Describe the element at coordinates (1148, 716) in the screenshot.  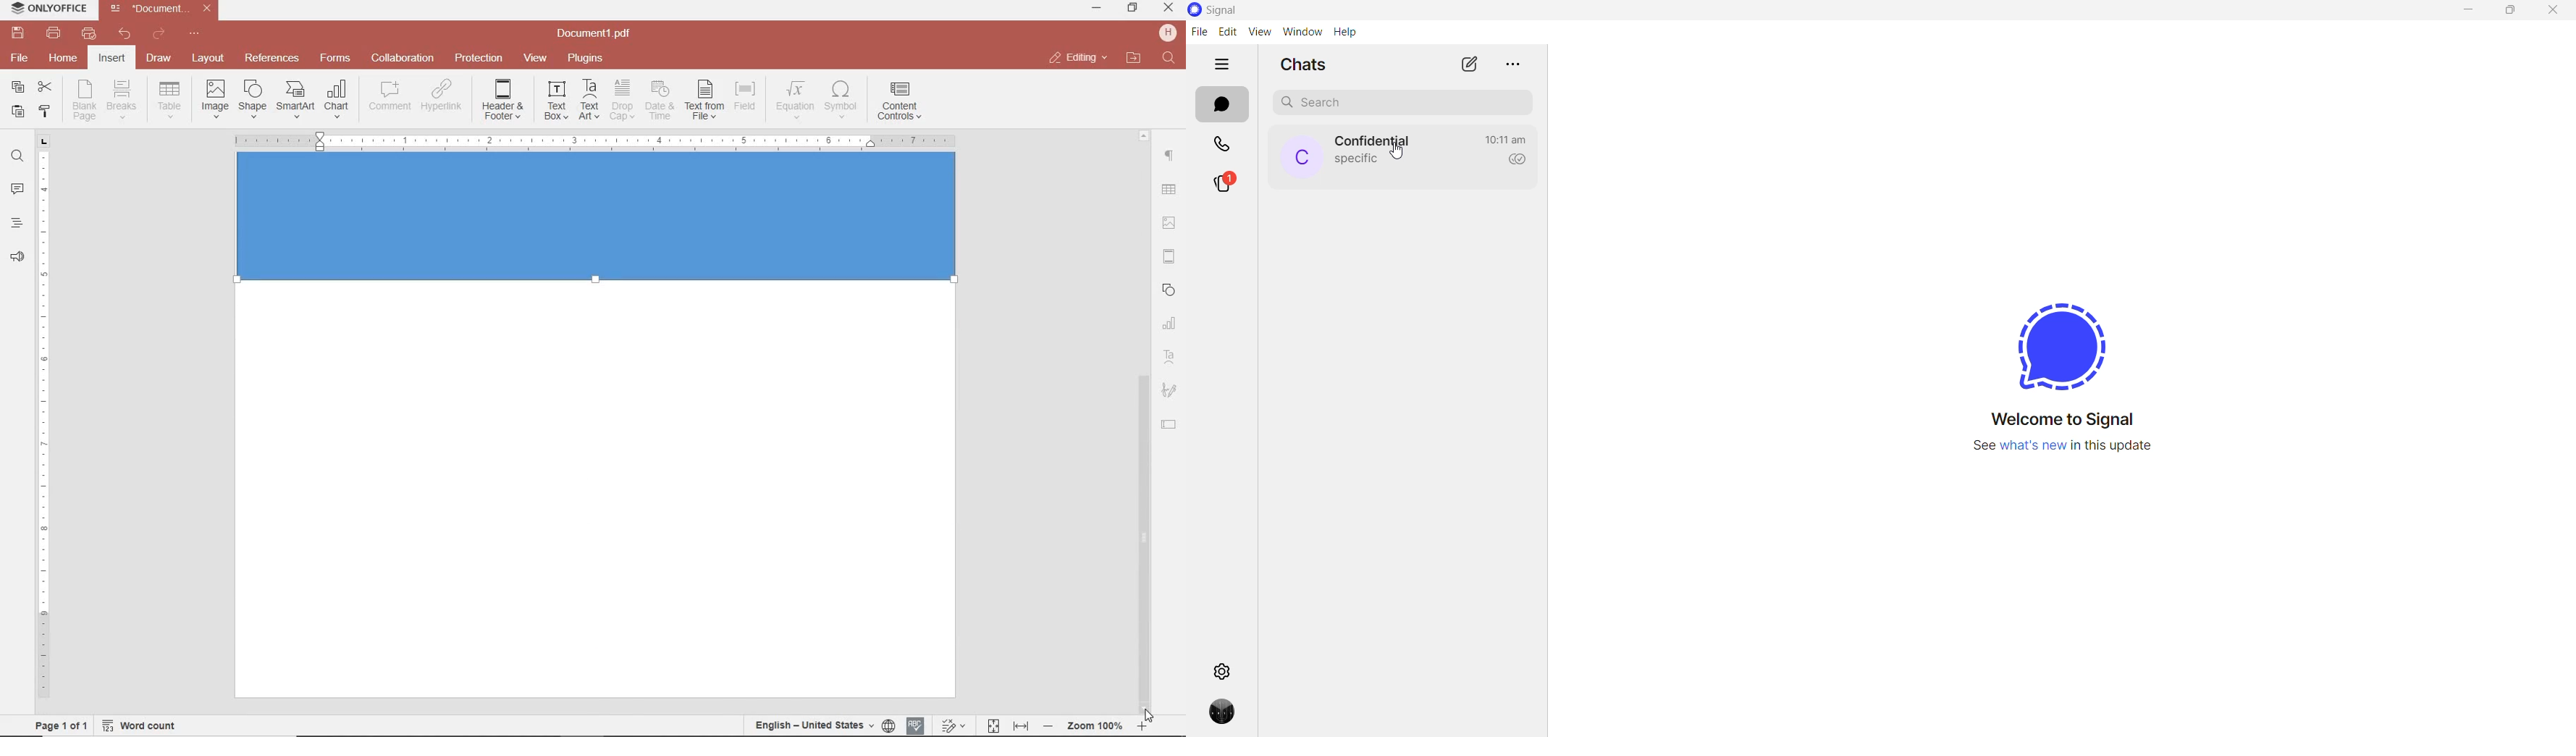
I see `CURSOR` at that location.